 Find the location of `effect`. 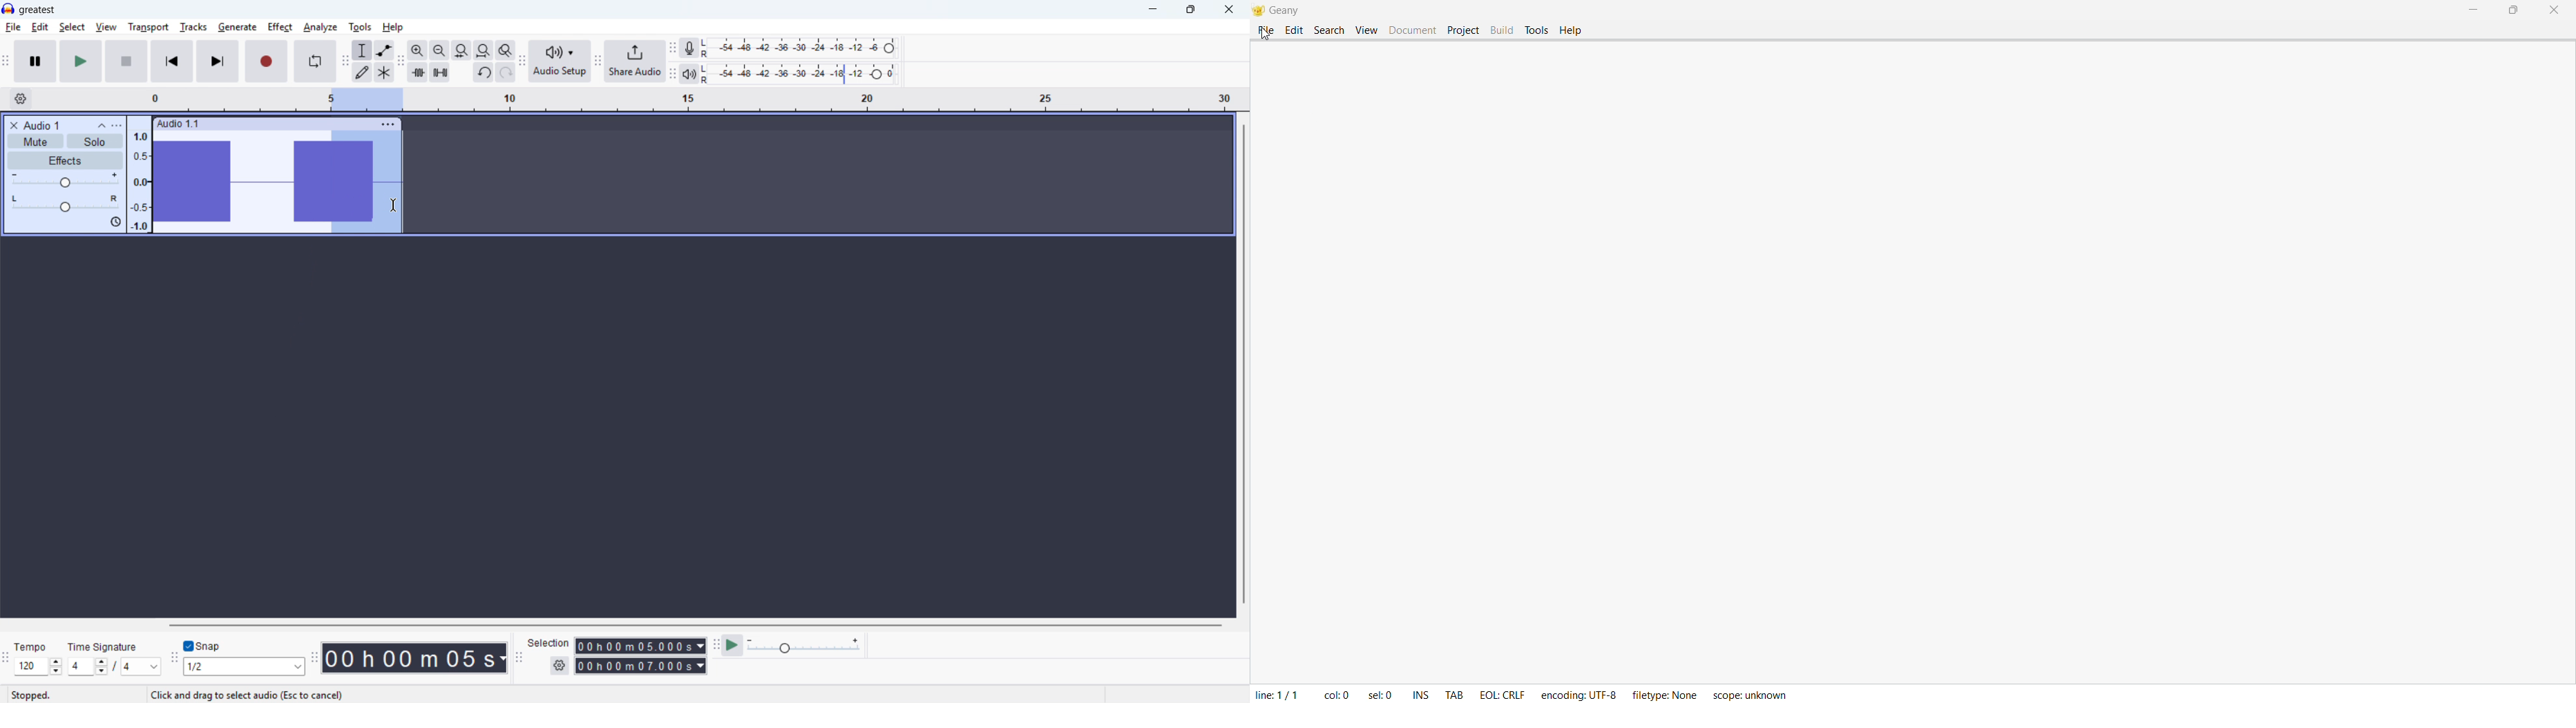

effect is located at coordinates (280, 27).